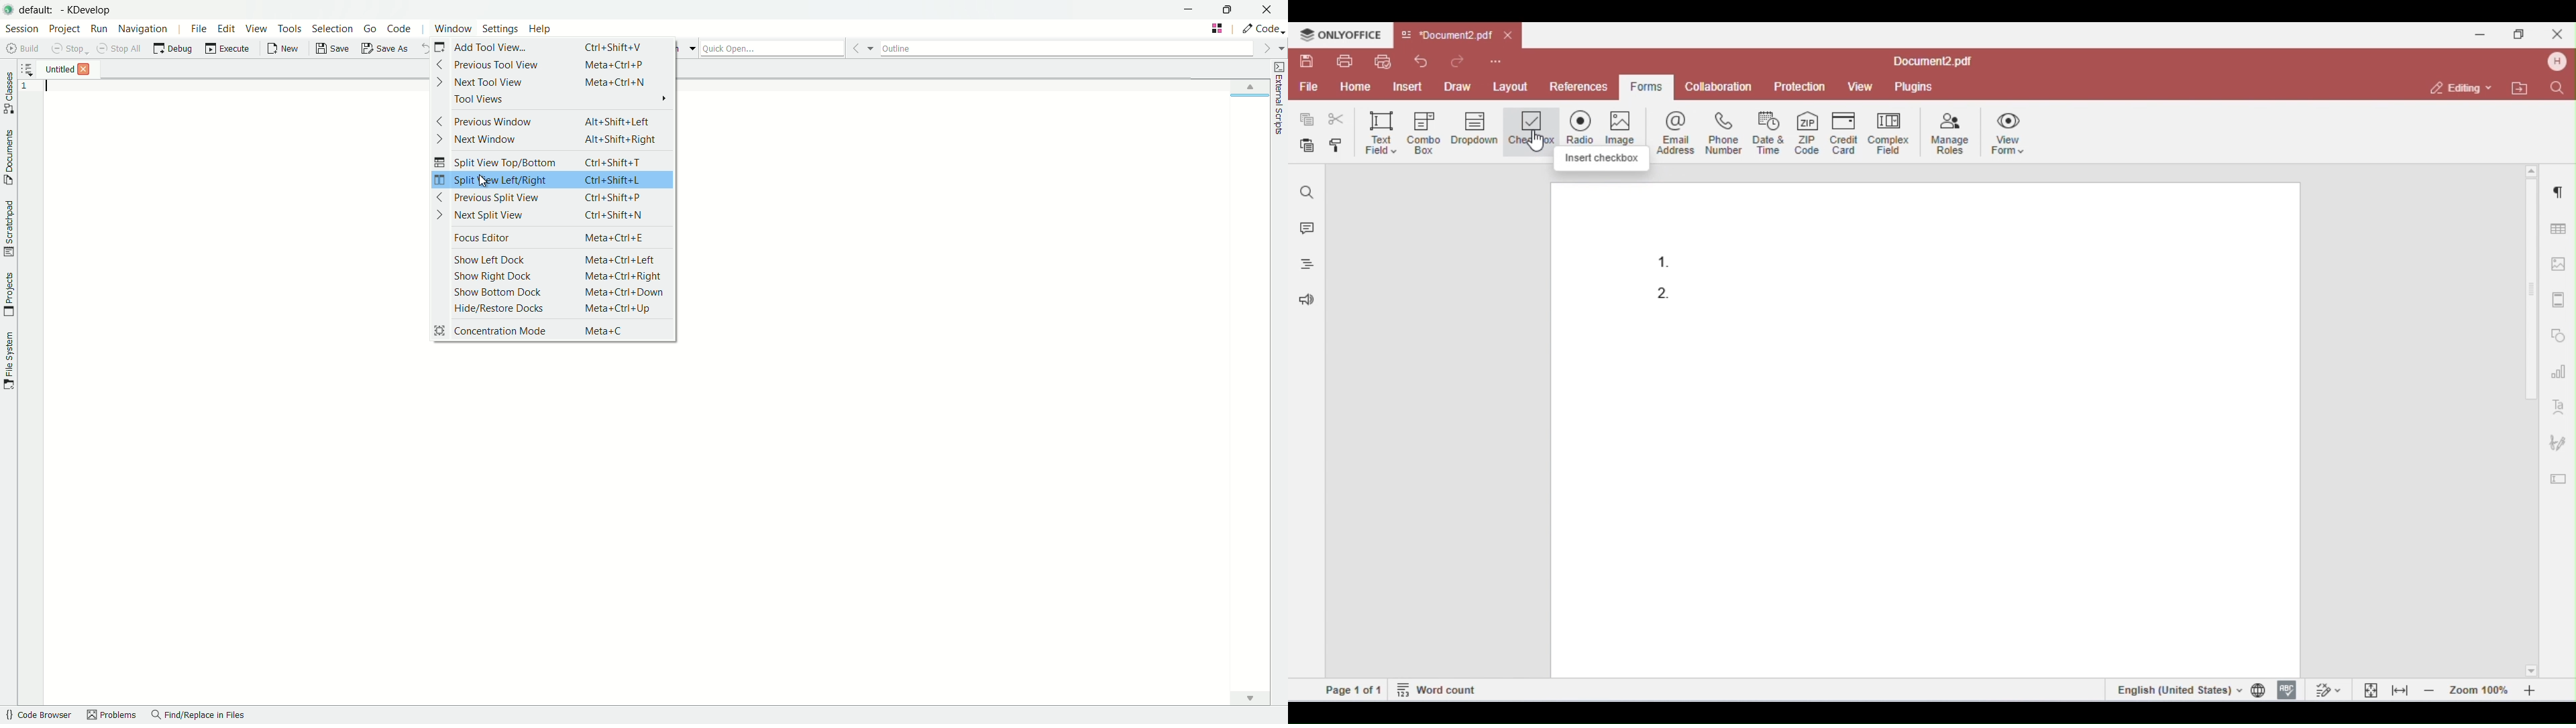 The image size is (2576, 728). I want to click on session menu, so click(21, 29).